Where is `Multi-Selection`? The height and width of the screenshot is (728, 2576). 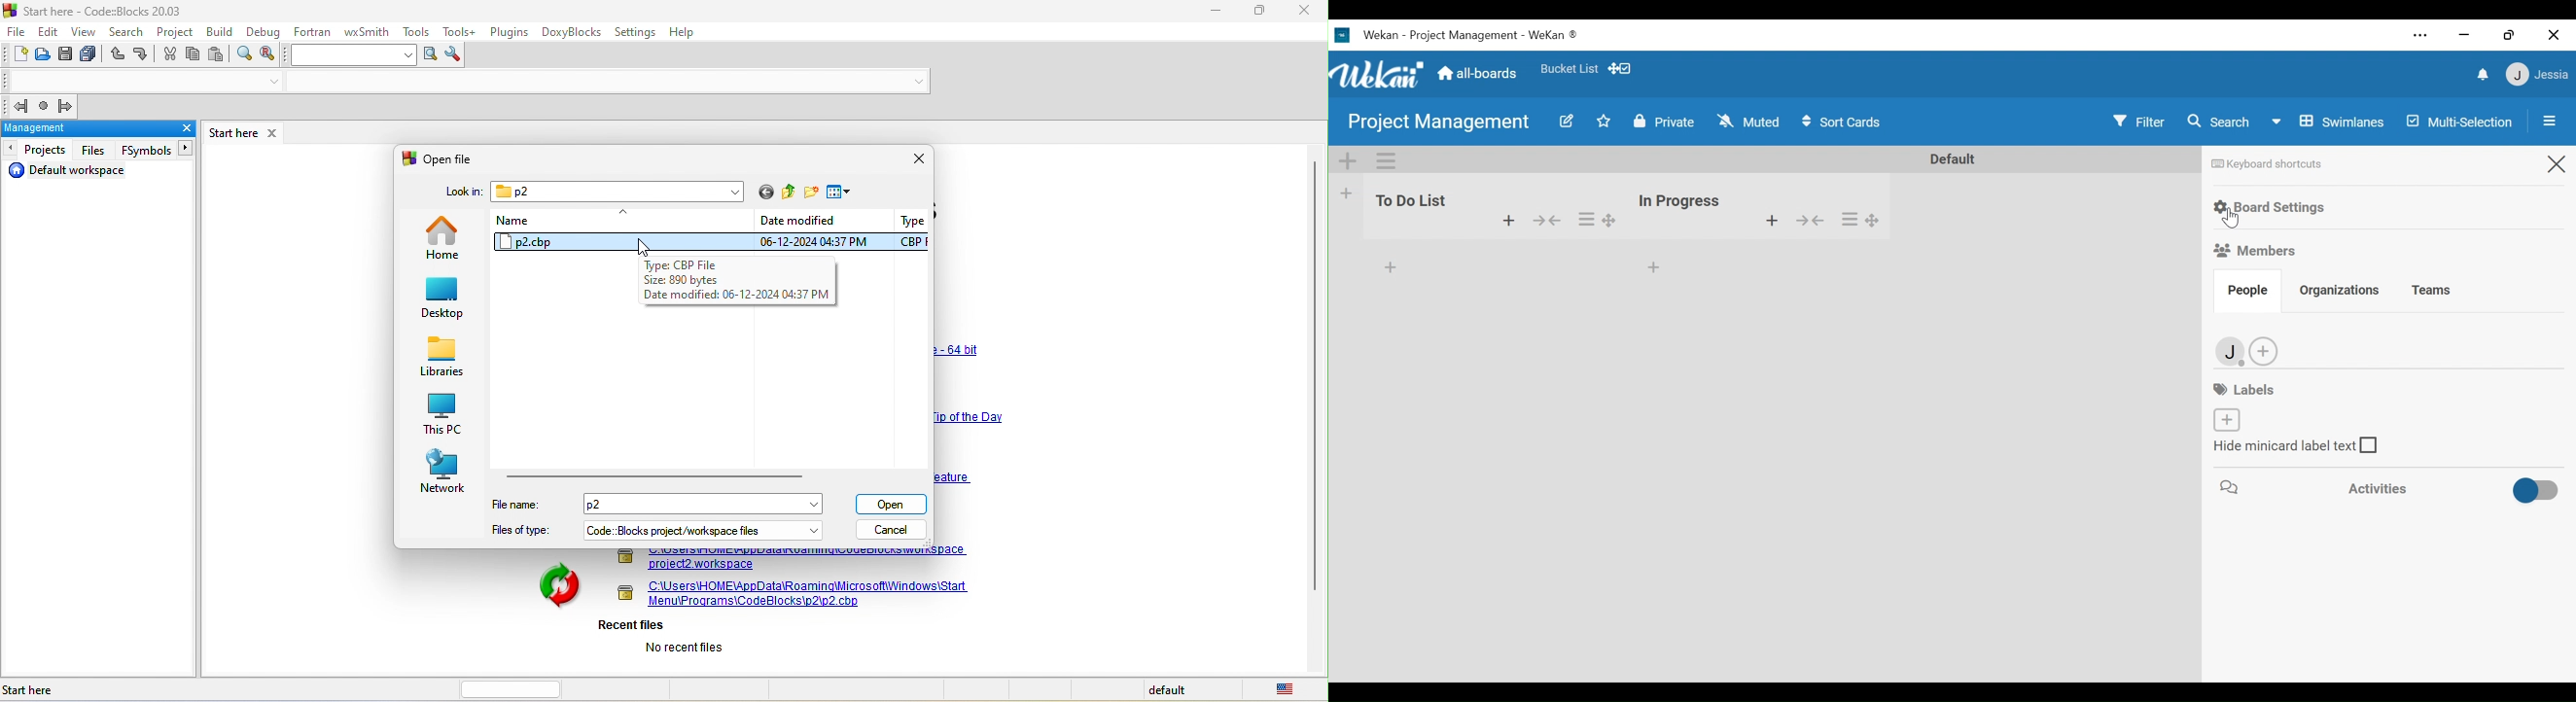 Multi-Selection is located at coordinates (2459, 121).